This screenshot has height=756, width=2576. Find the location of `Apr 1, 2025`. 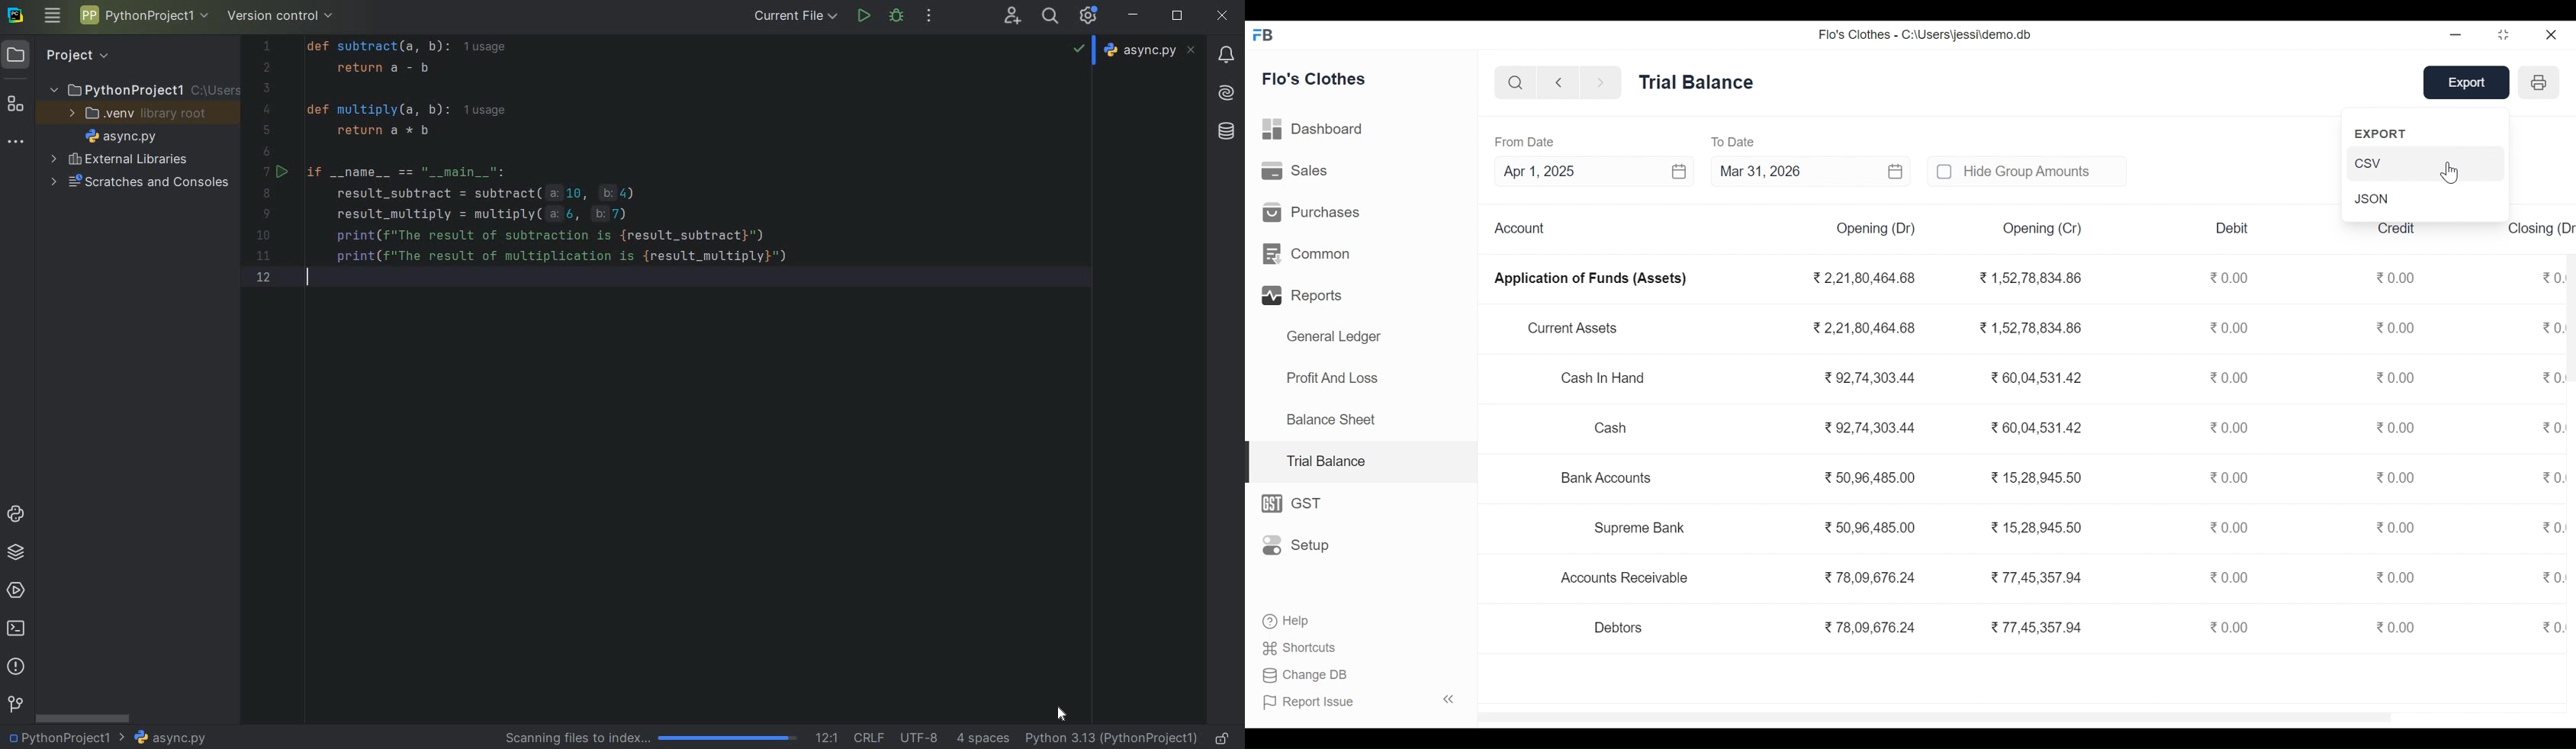

Apr 1, 2025 is located at coordinates (1593, 171).